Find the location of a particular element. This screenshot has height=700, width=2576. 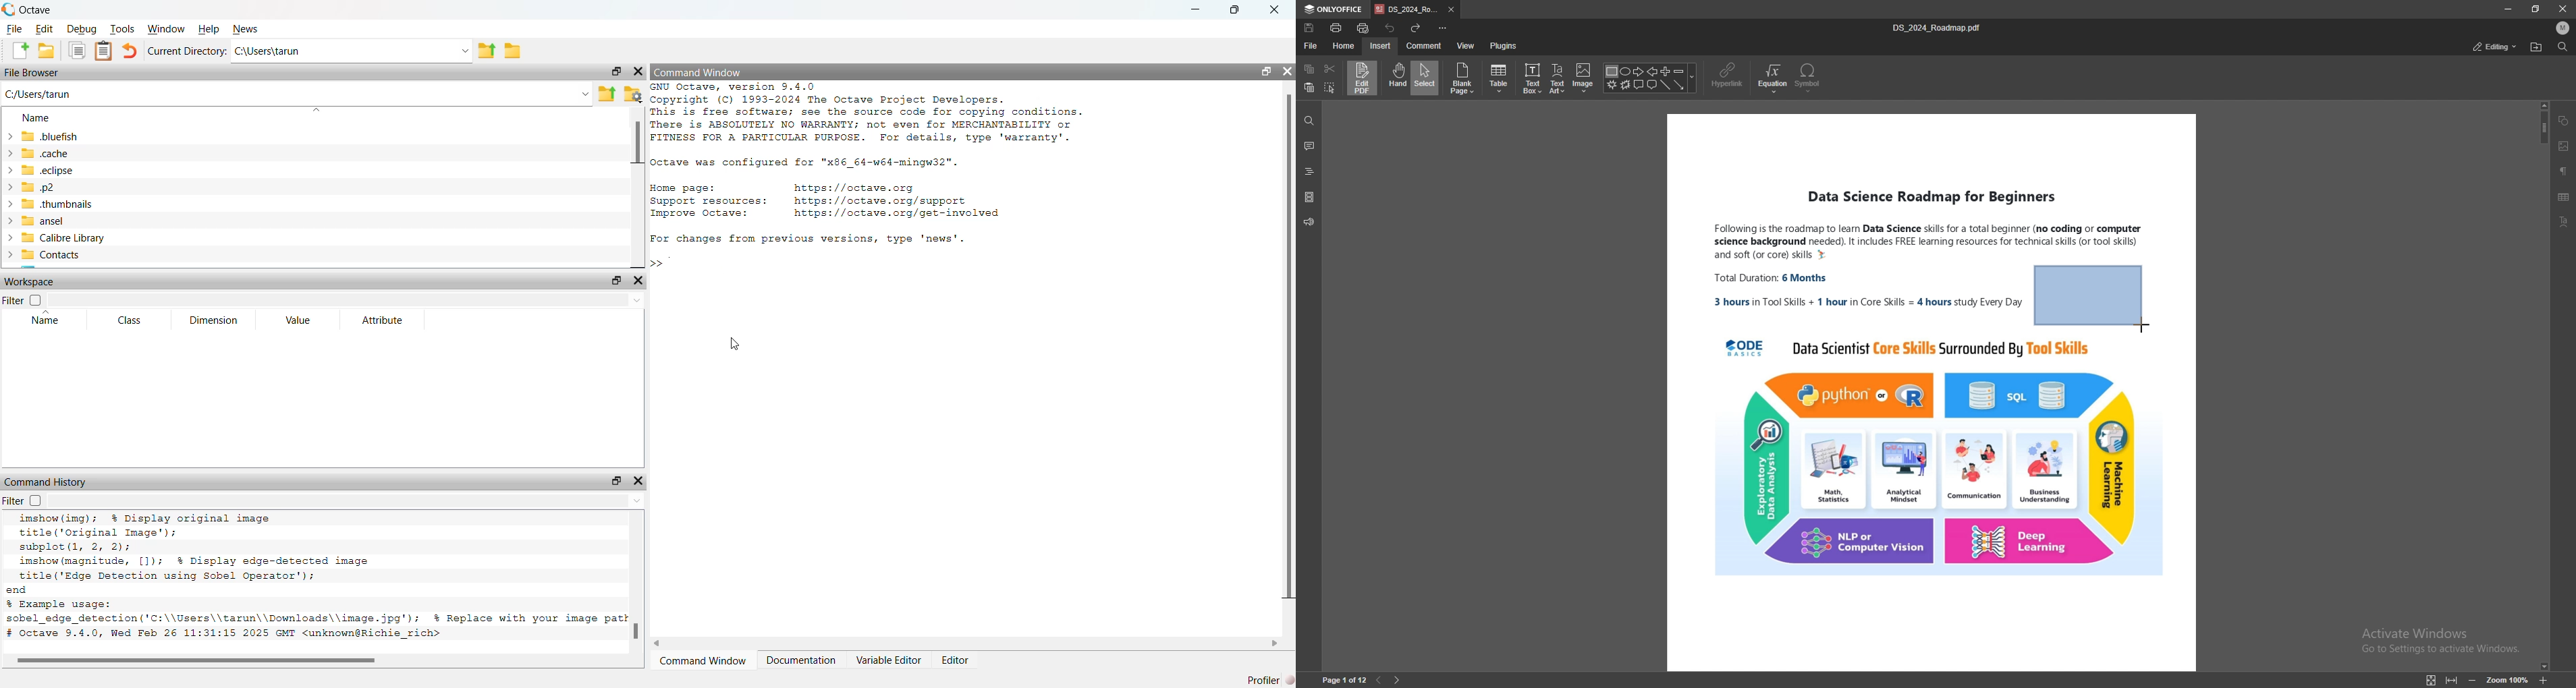

image is located at coordinates (1583, 78).